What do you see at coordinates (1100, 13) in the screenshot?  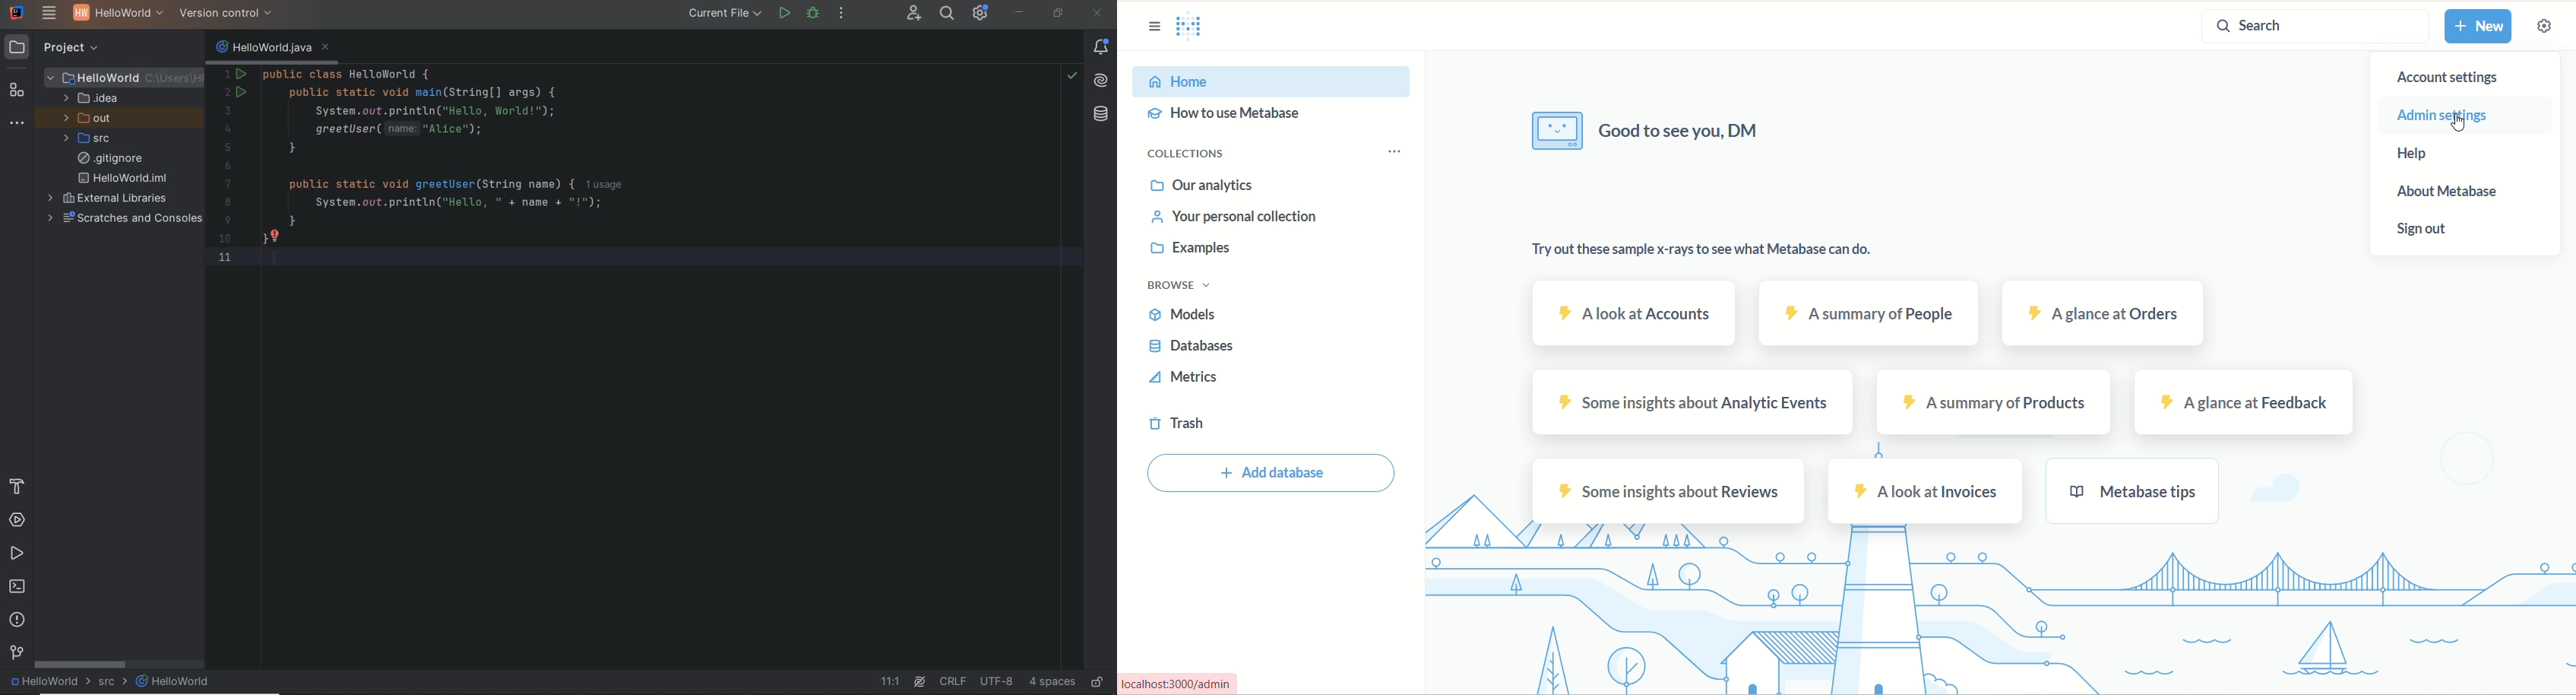 I see `close` at bounding box center [1100, 13].